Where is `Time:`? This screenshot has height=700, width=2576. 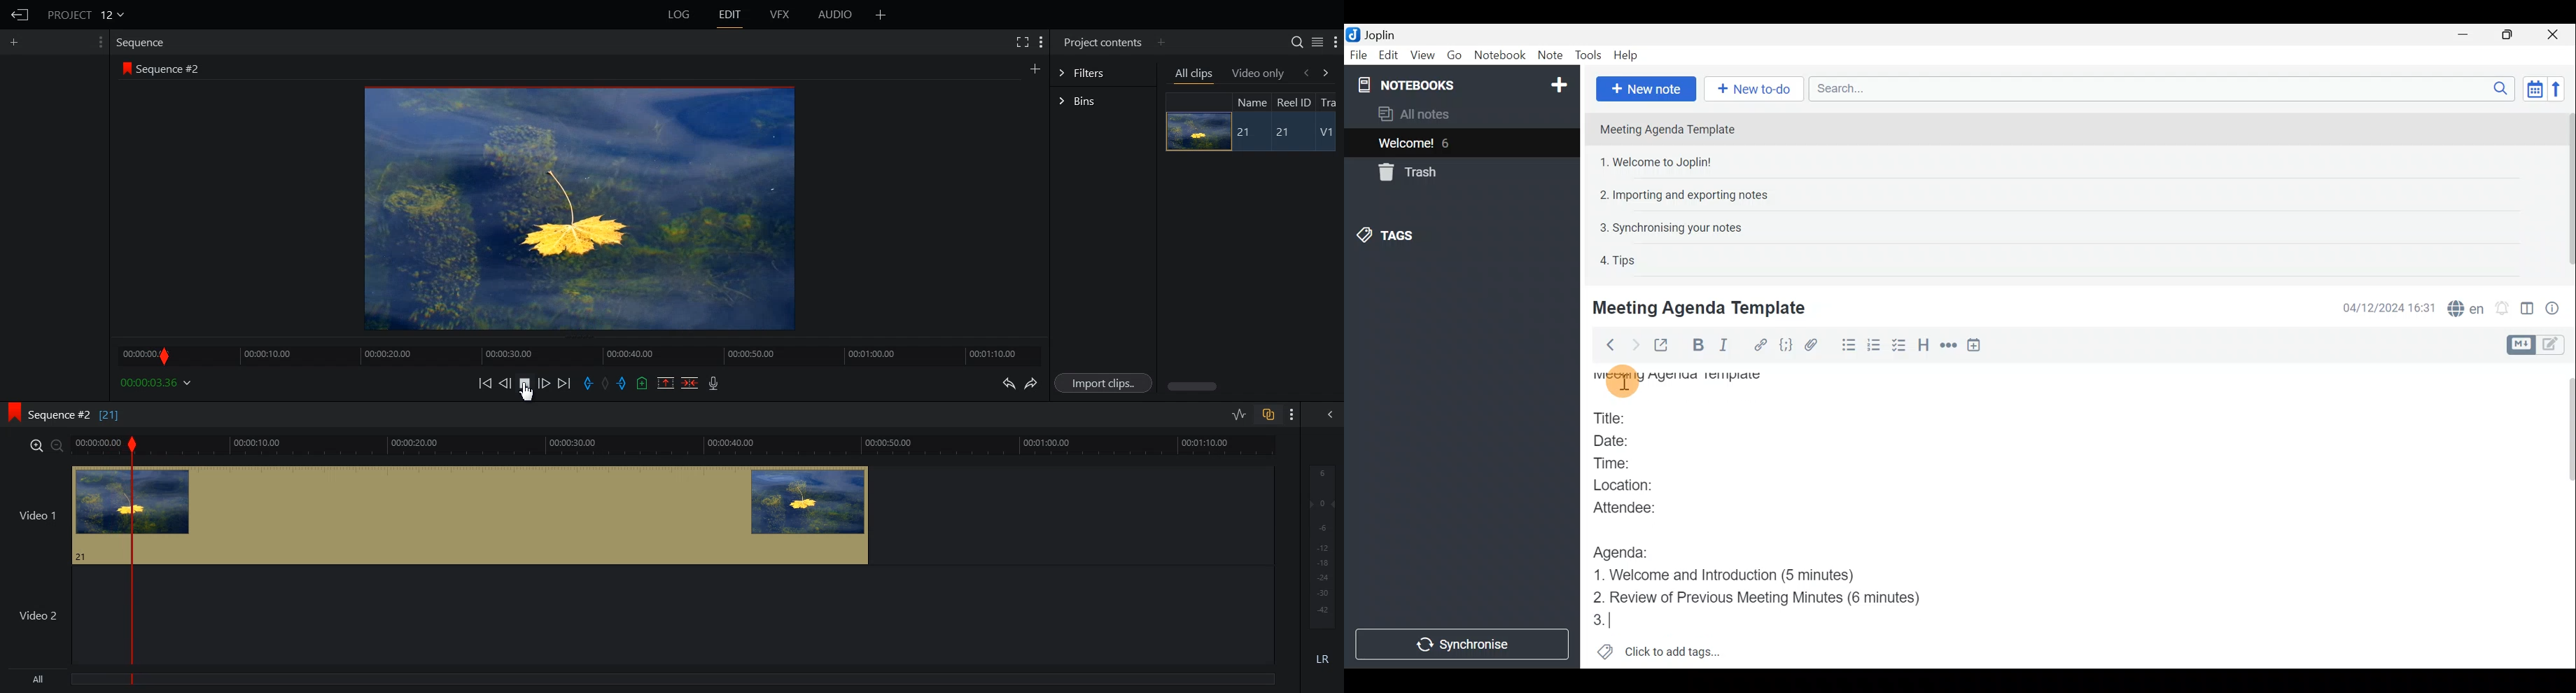
Time: is located at coordinates (1617, 463).